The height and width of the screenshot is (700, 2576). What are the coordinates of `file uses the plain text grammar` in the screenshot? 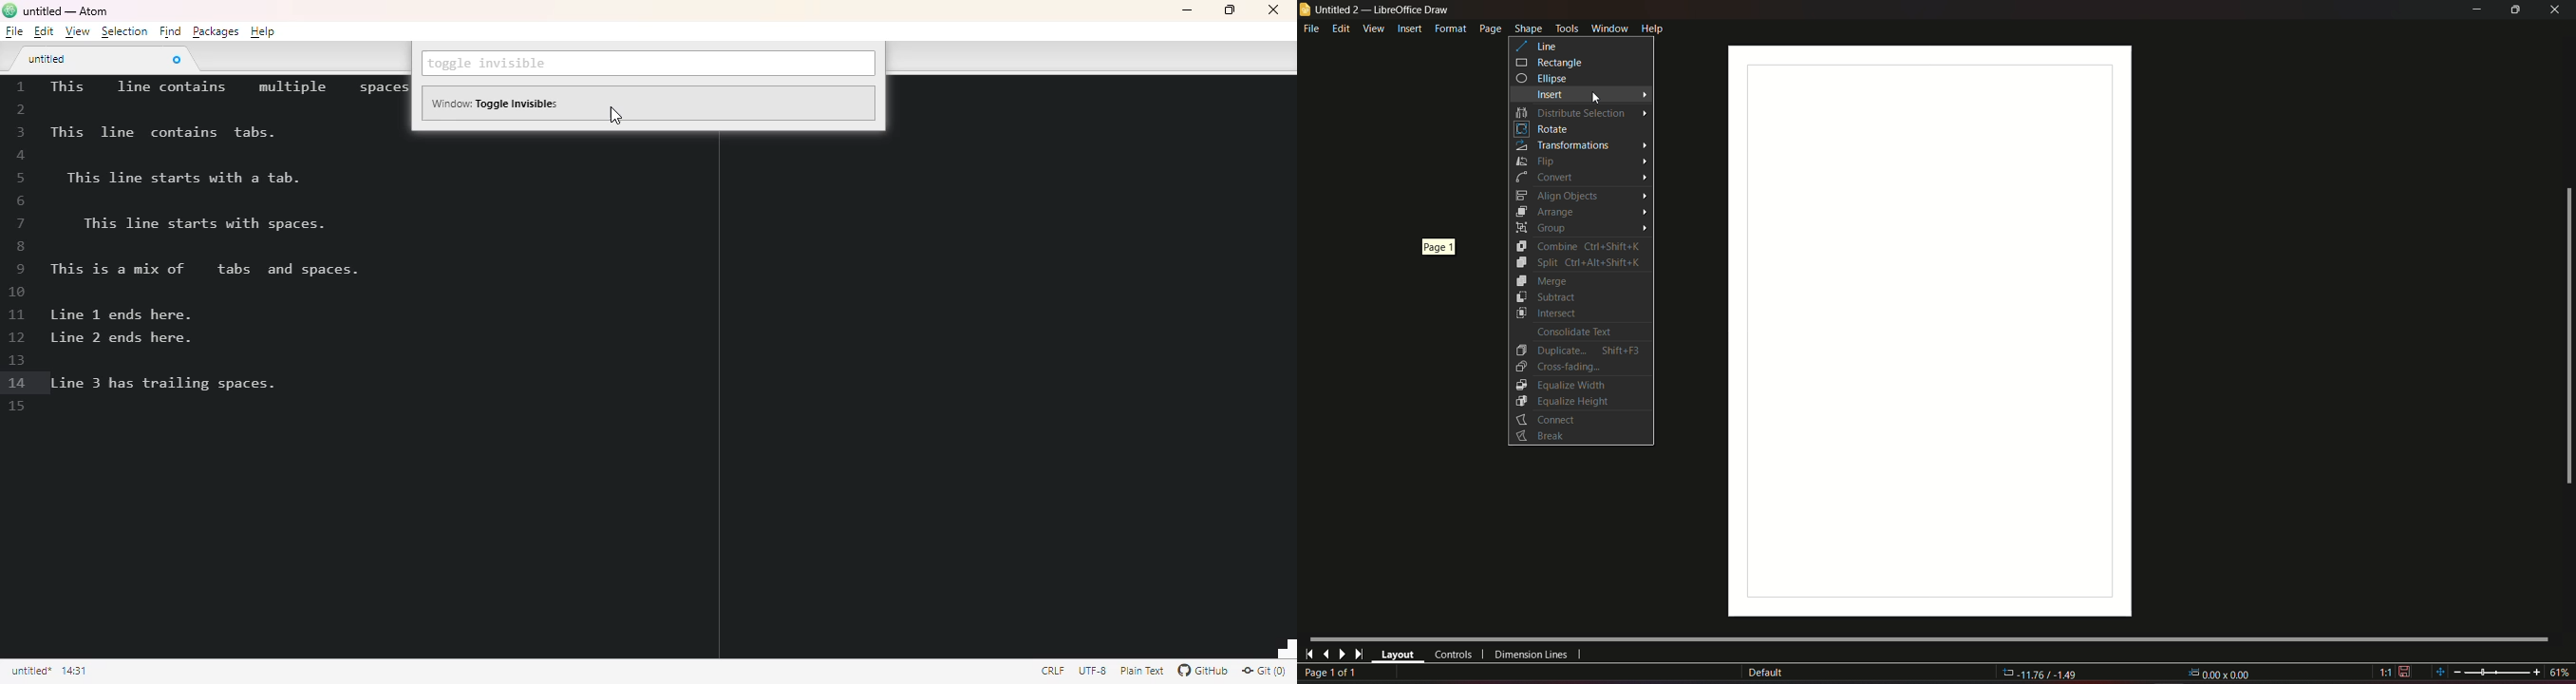 It's located at (1144, 671).